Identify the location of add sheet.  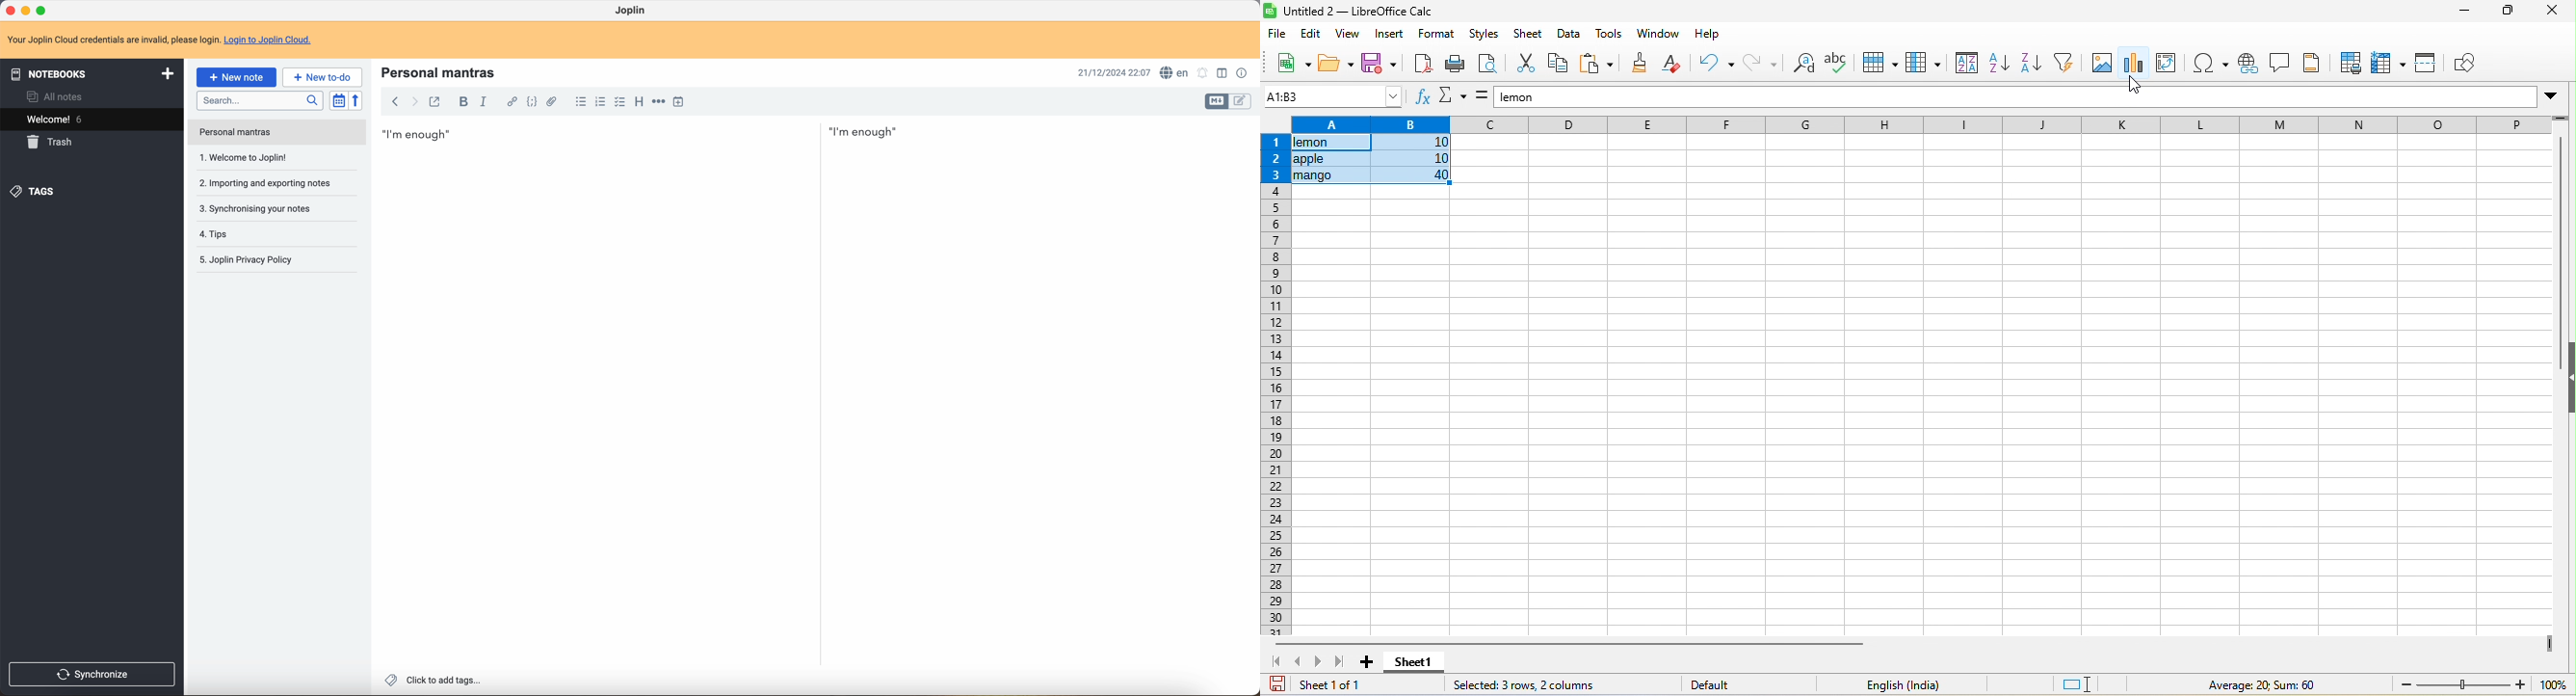
(1361, 664).